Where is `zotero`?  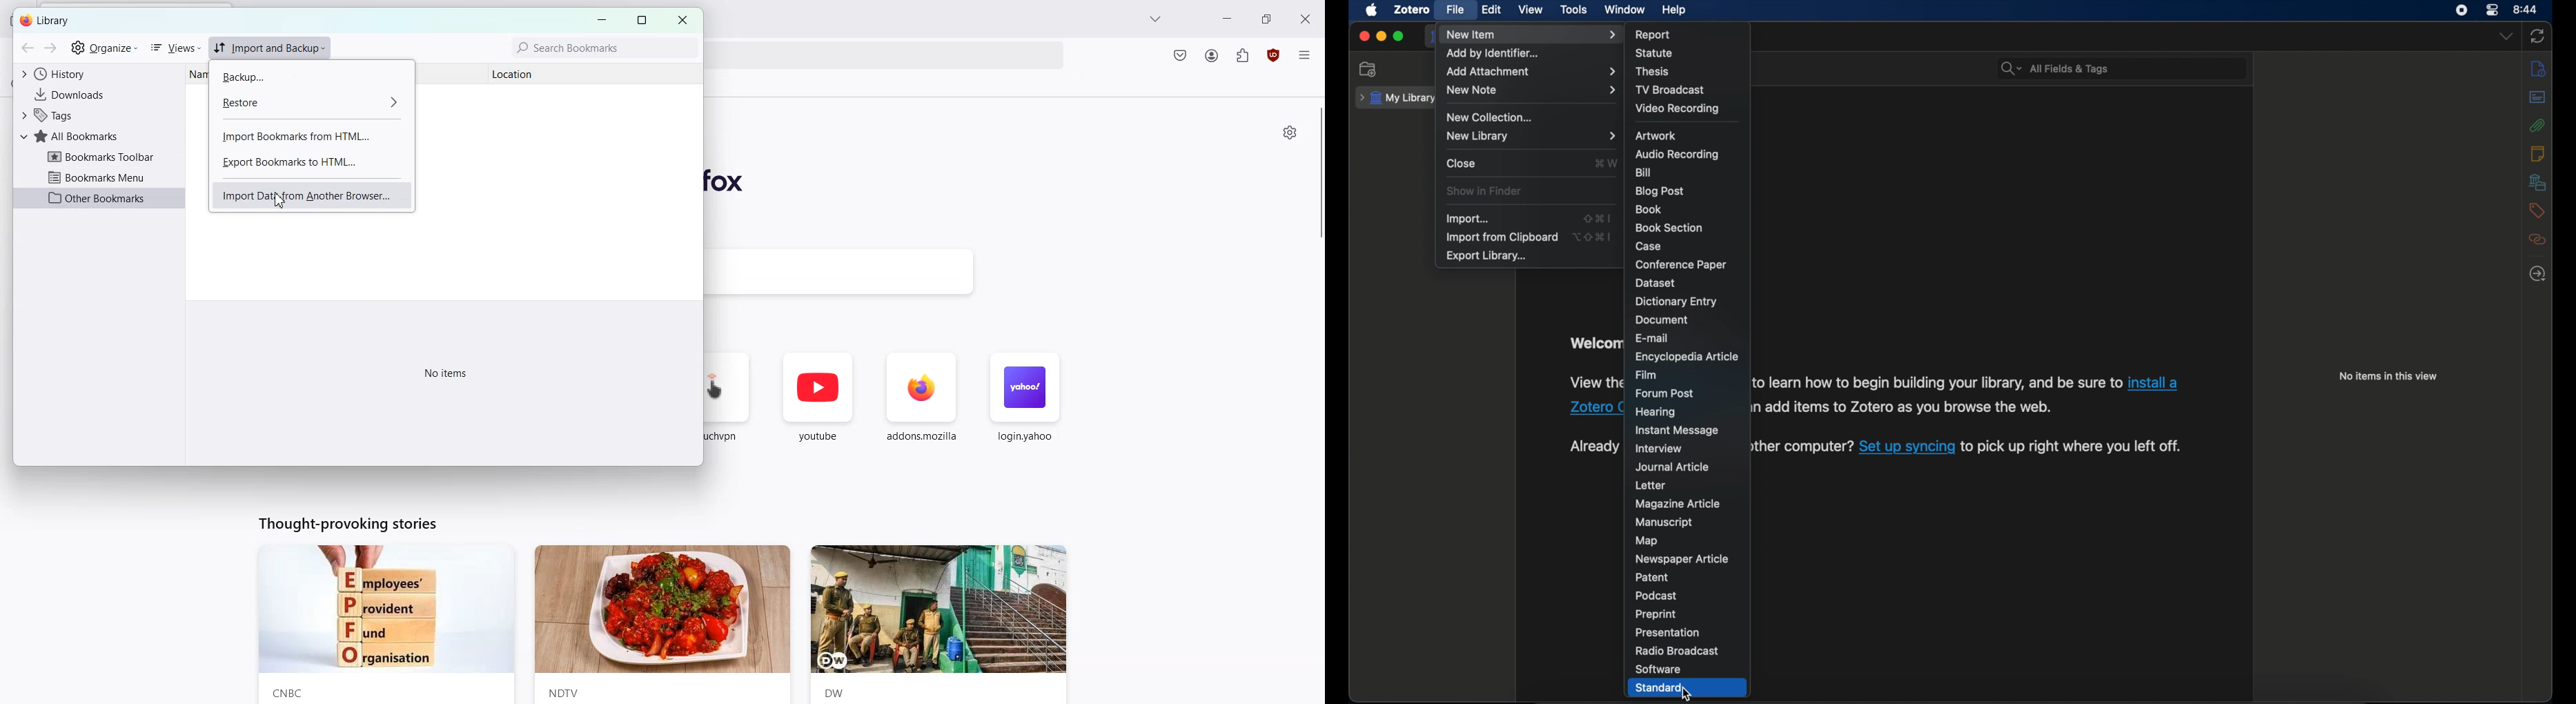
zotero is located at coordinates (1412, 10).